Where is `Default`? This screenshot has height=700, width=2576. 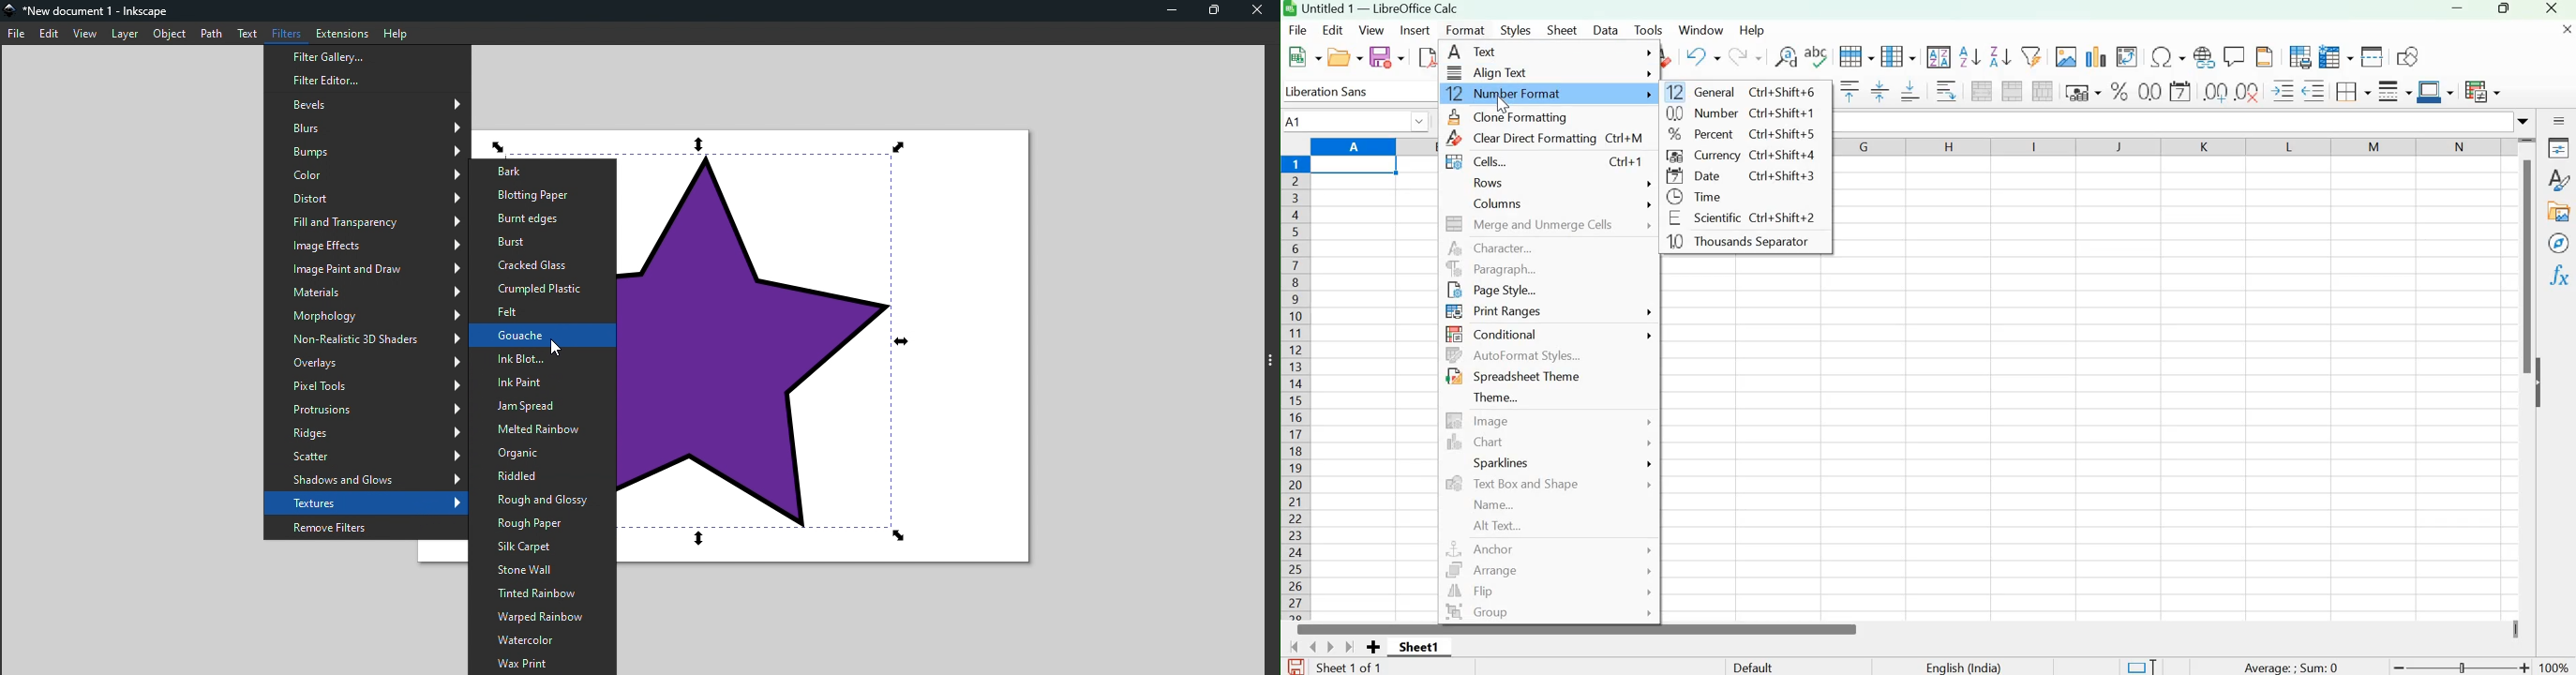
Default is located at coordinates (1766, 666).